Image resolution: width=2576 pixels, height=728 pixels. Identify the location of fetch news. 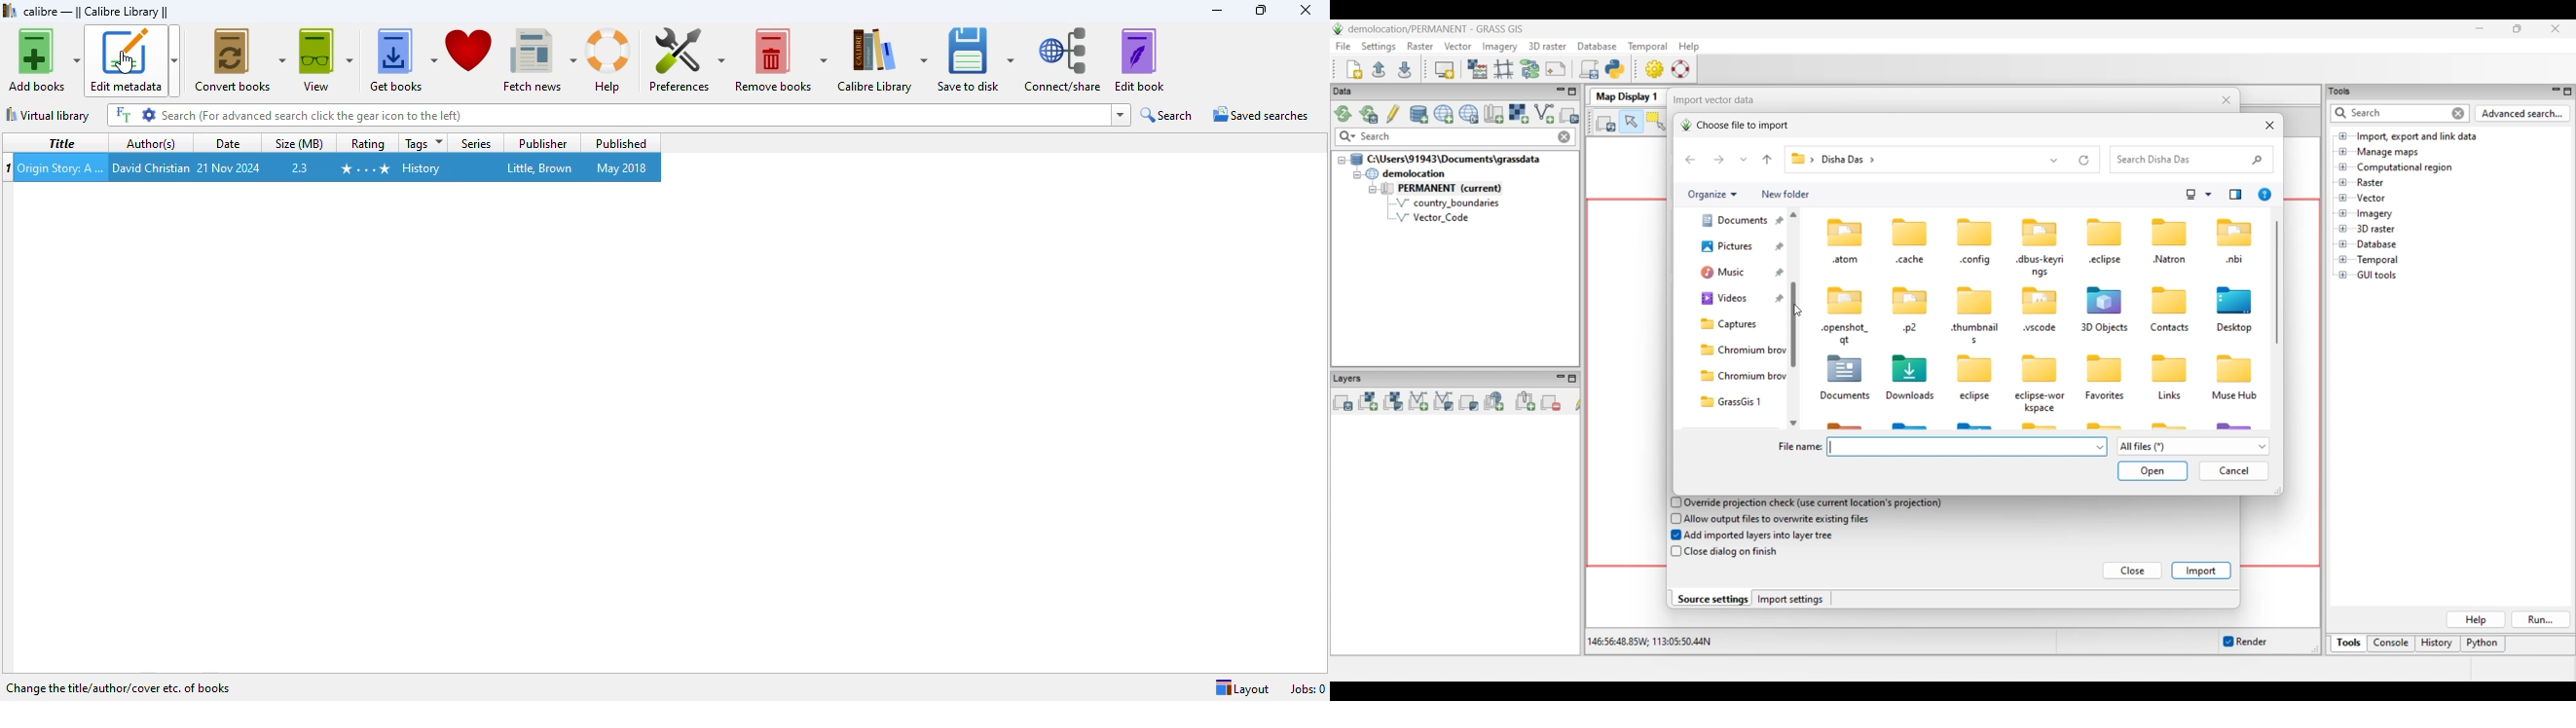
(539, 60).